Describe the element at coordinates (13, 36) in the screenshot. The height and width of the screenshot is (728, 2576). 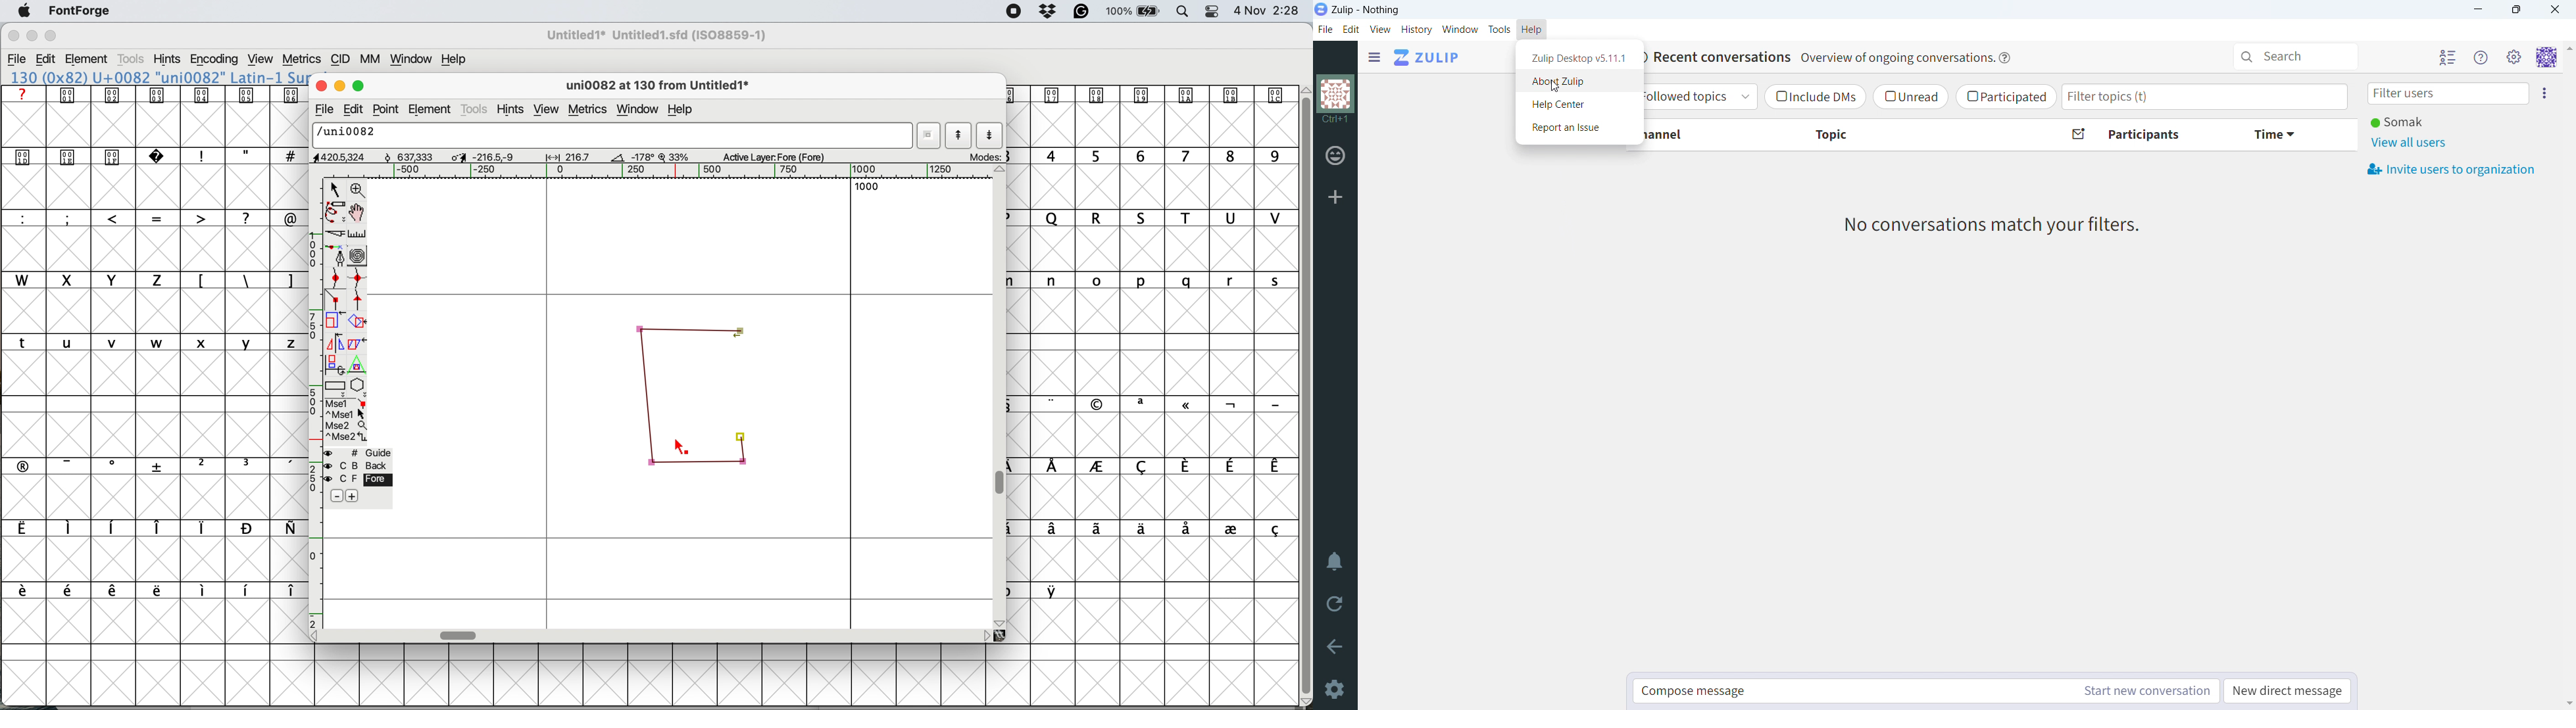
I see `close` at that location.